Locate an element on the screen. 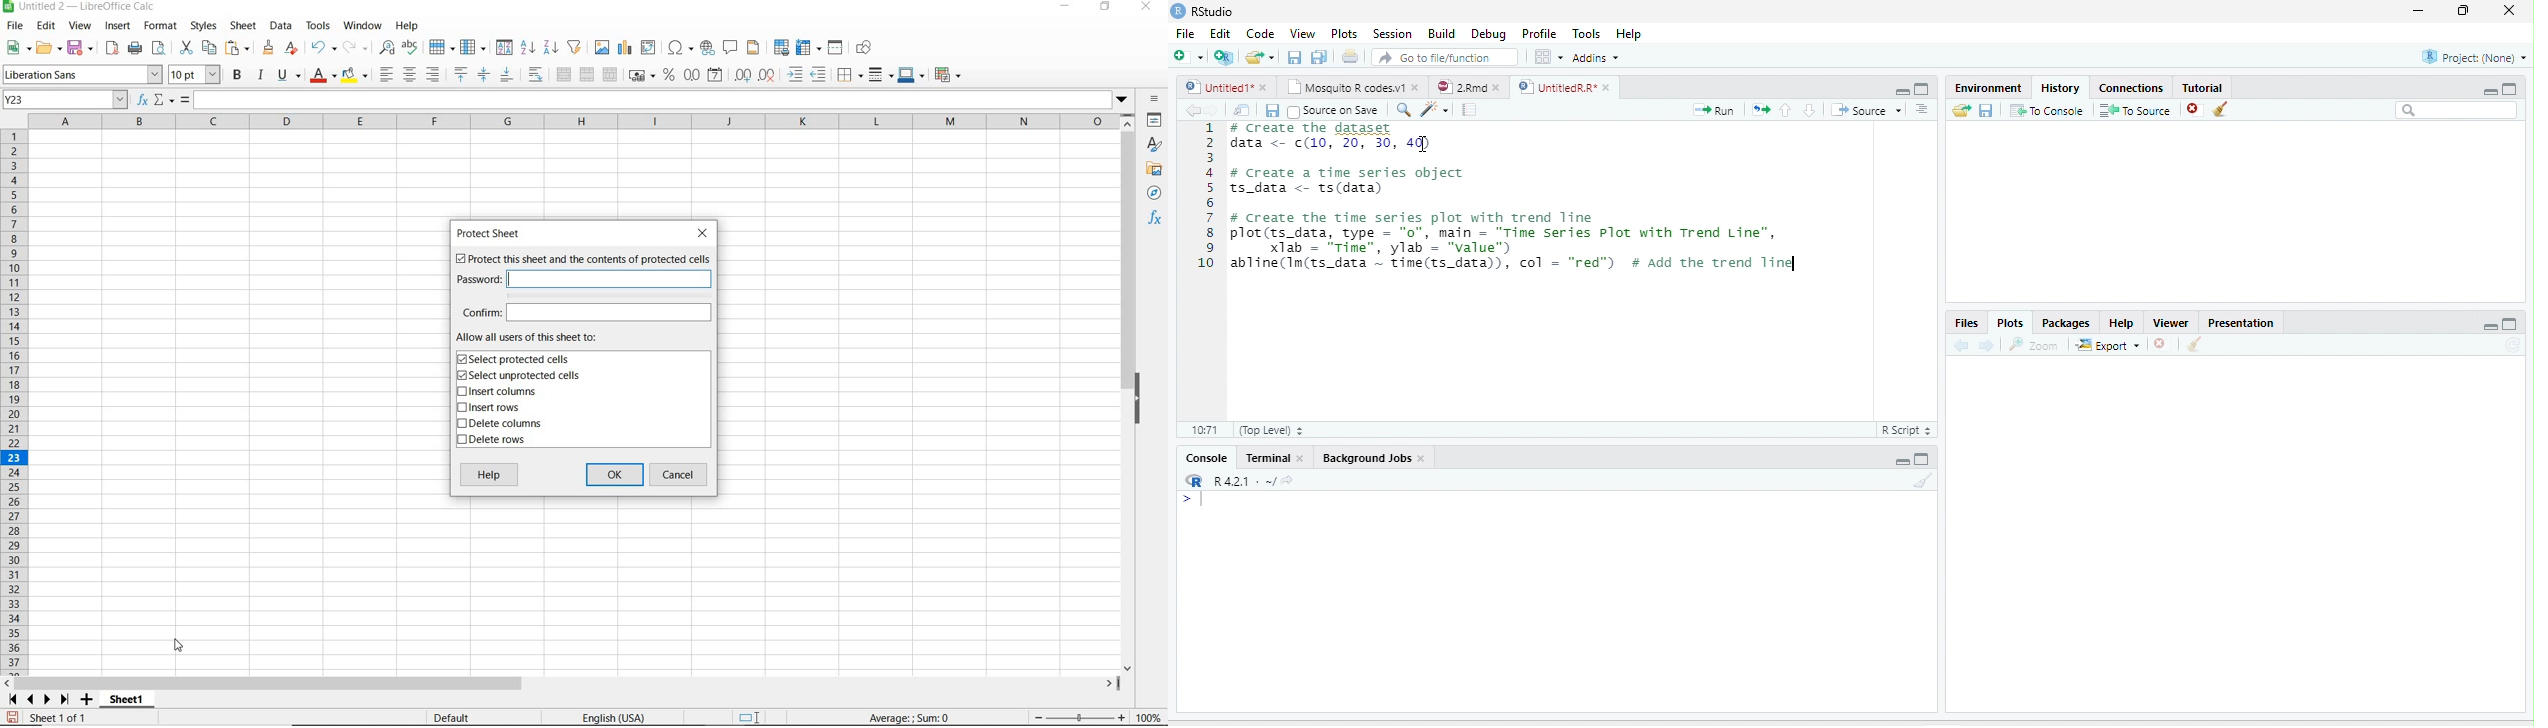  Open an existing file is located at coordinates (1254, 56).